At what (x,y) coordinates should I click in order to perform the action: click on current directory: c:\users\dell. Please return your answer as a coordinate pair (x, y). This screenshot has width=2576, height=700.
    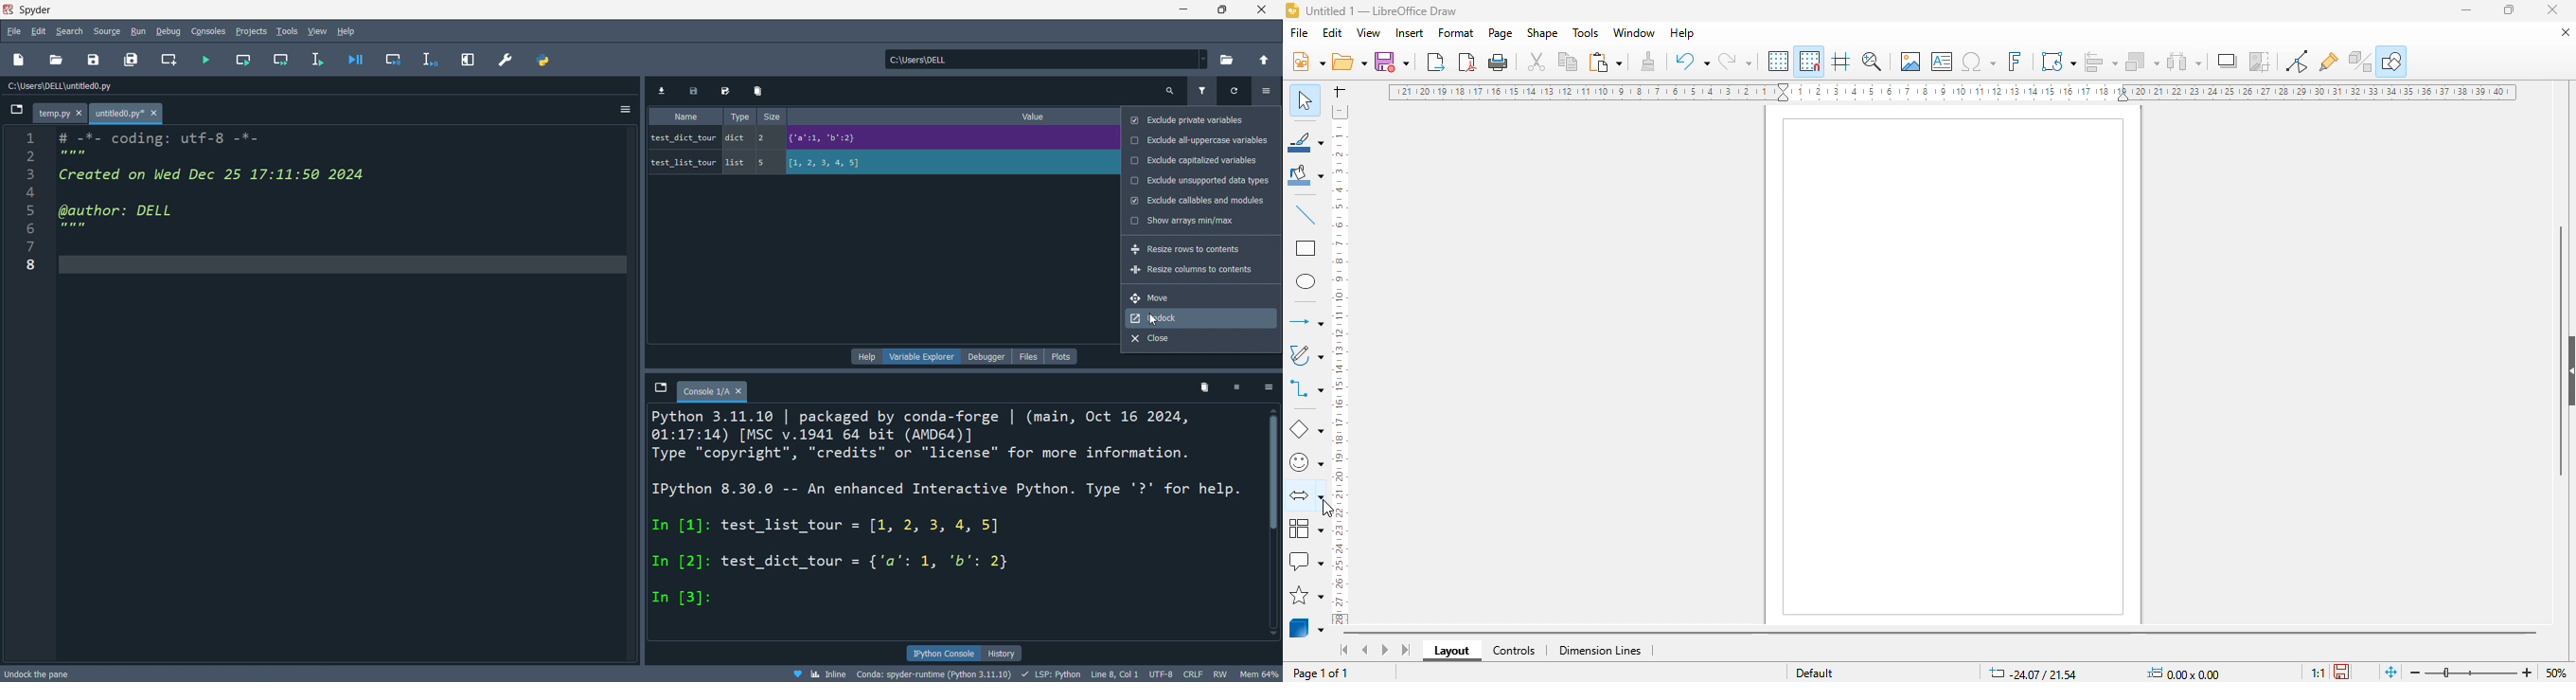
    Looking at the image, I should click on (1044, 60).